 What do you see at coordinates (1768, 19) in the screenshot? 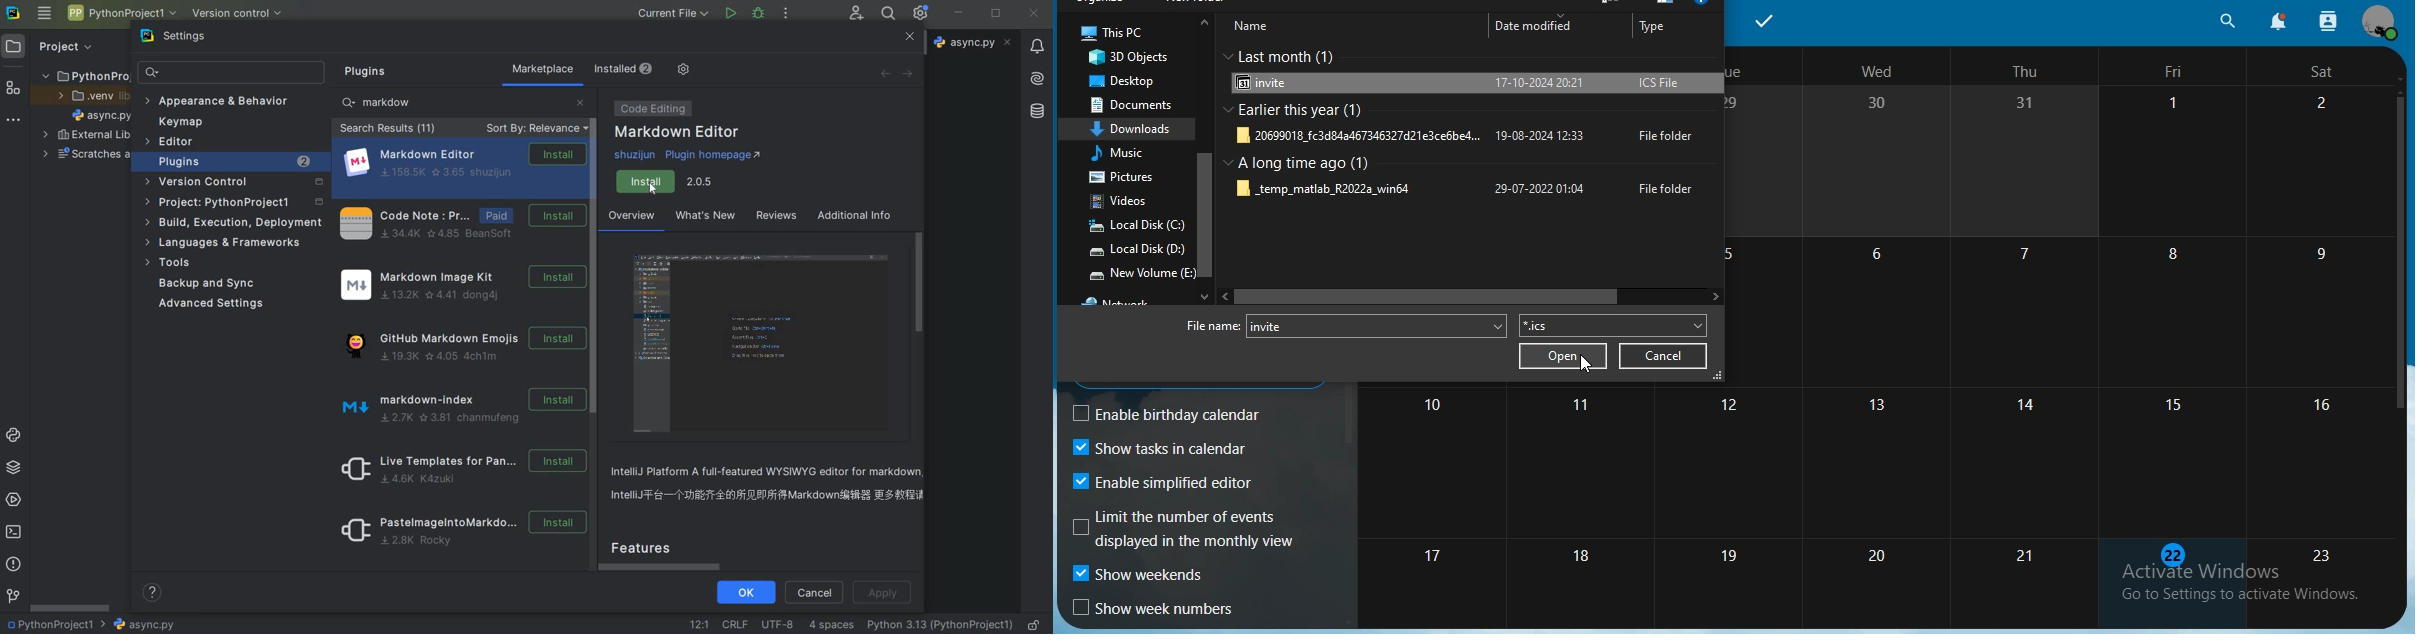
I see `tasks` at bounding box center [1768, 19].